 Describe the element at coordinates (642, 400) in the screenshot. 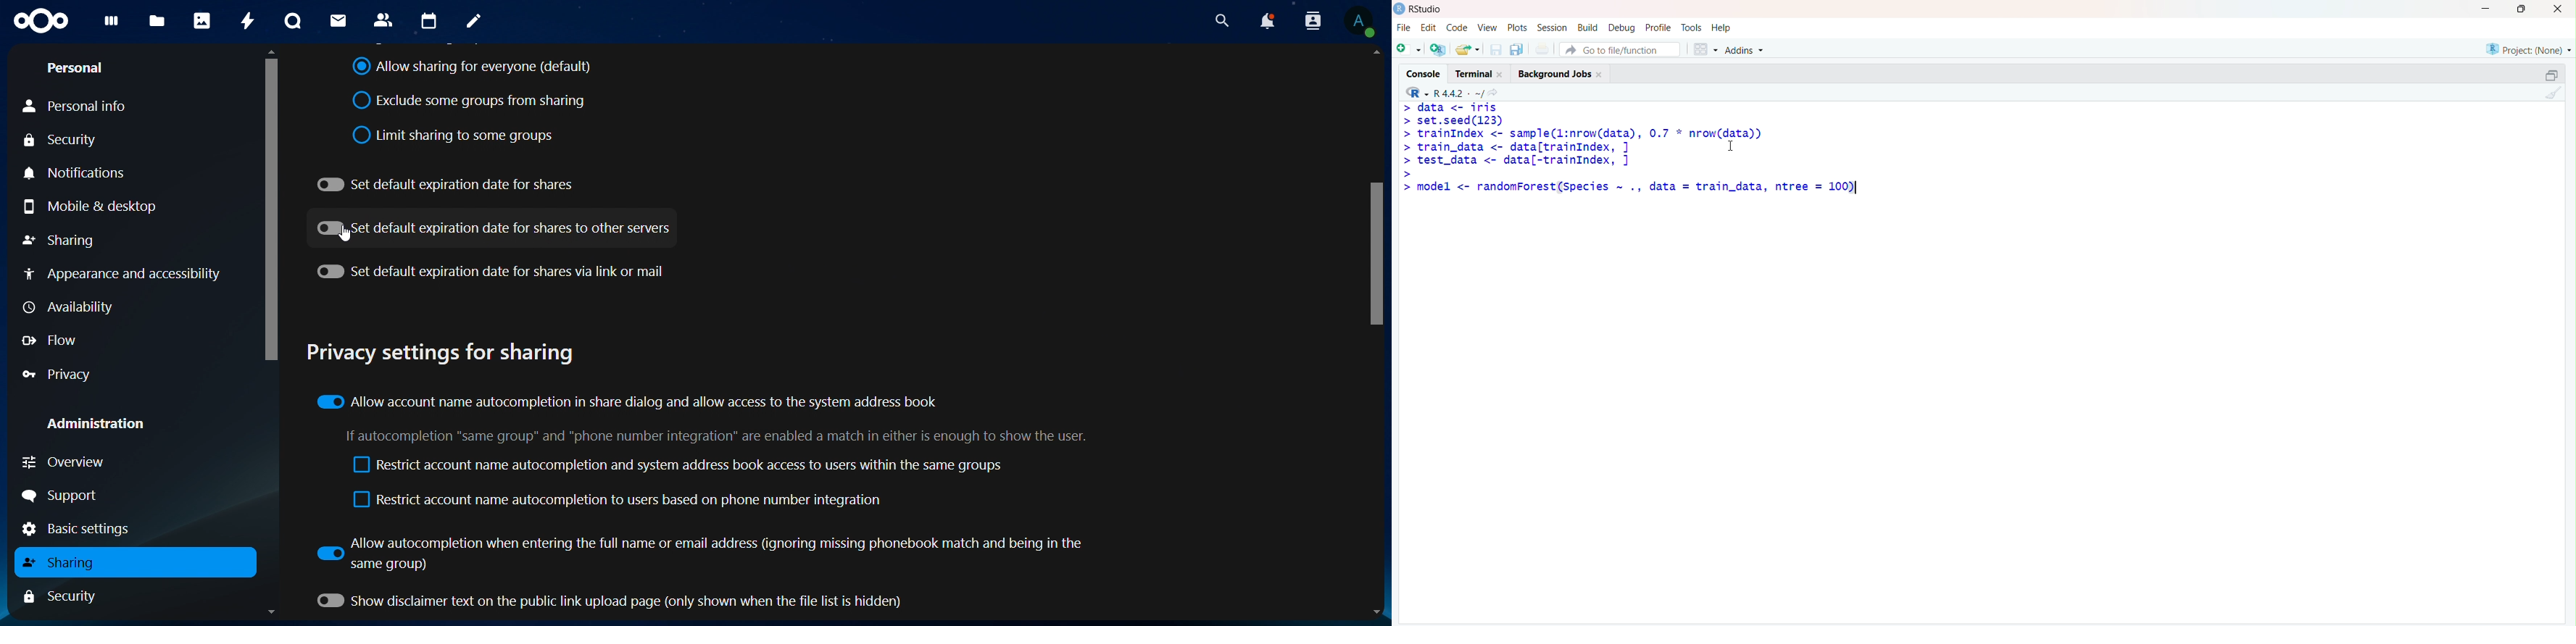

I see `allow account name autocompletion in share dialog and allow access to ht system address book` at that location.